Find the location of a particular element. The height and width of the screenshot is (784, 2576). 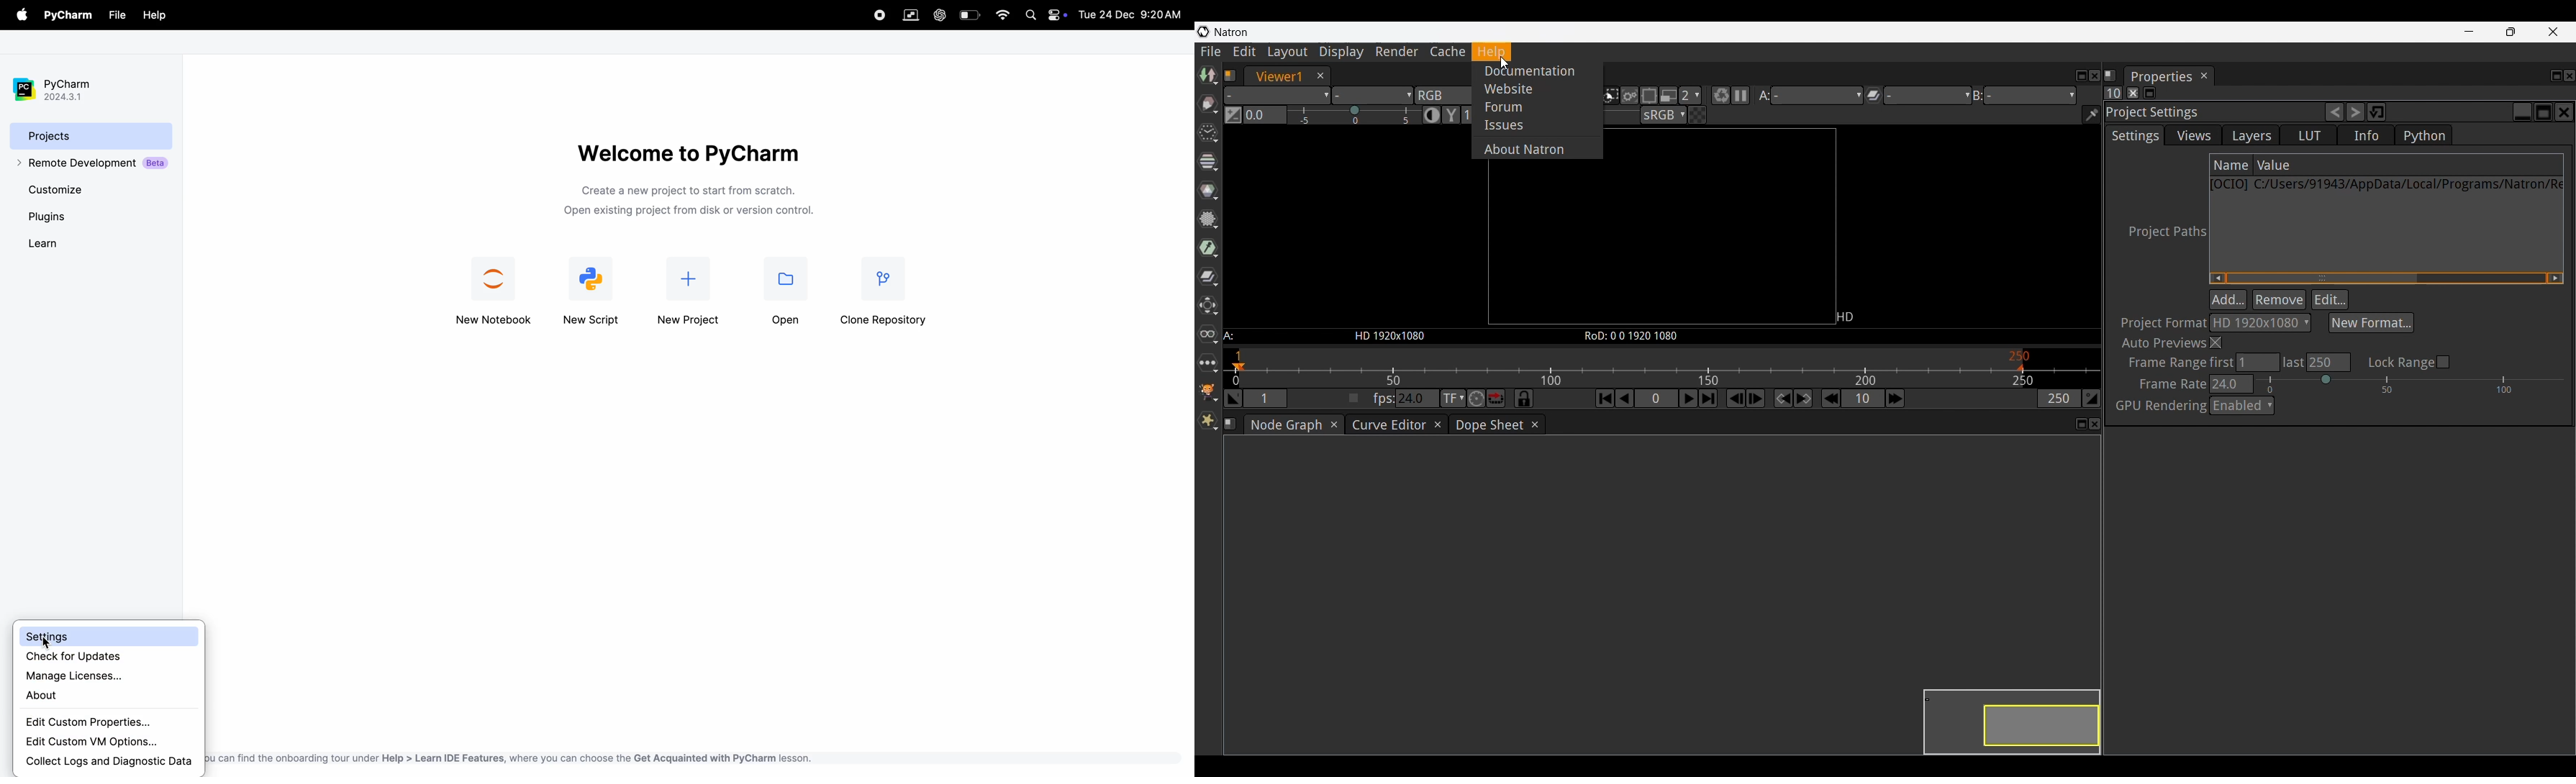

Float pane 3 is located at coordinates (2080, 423).